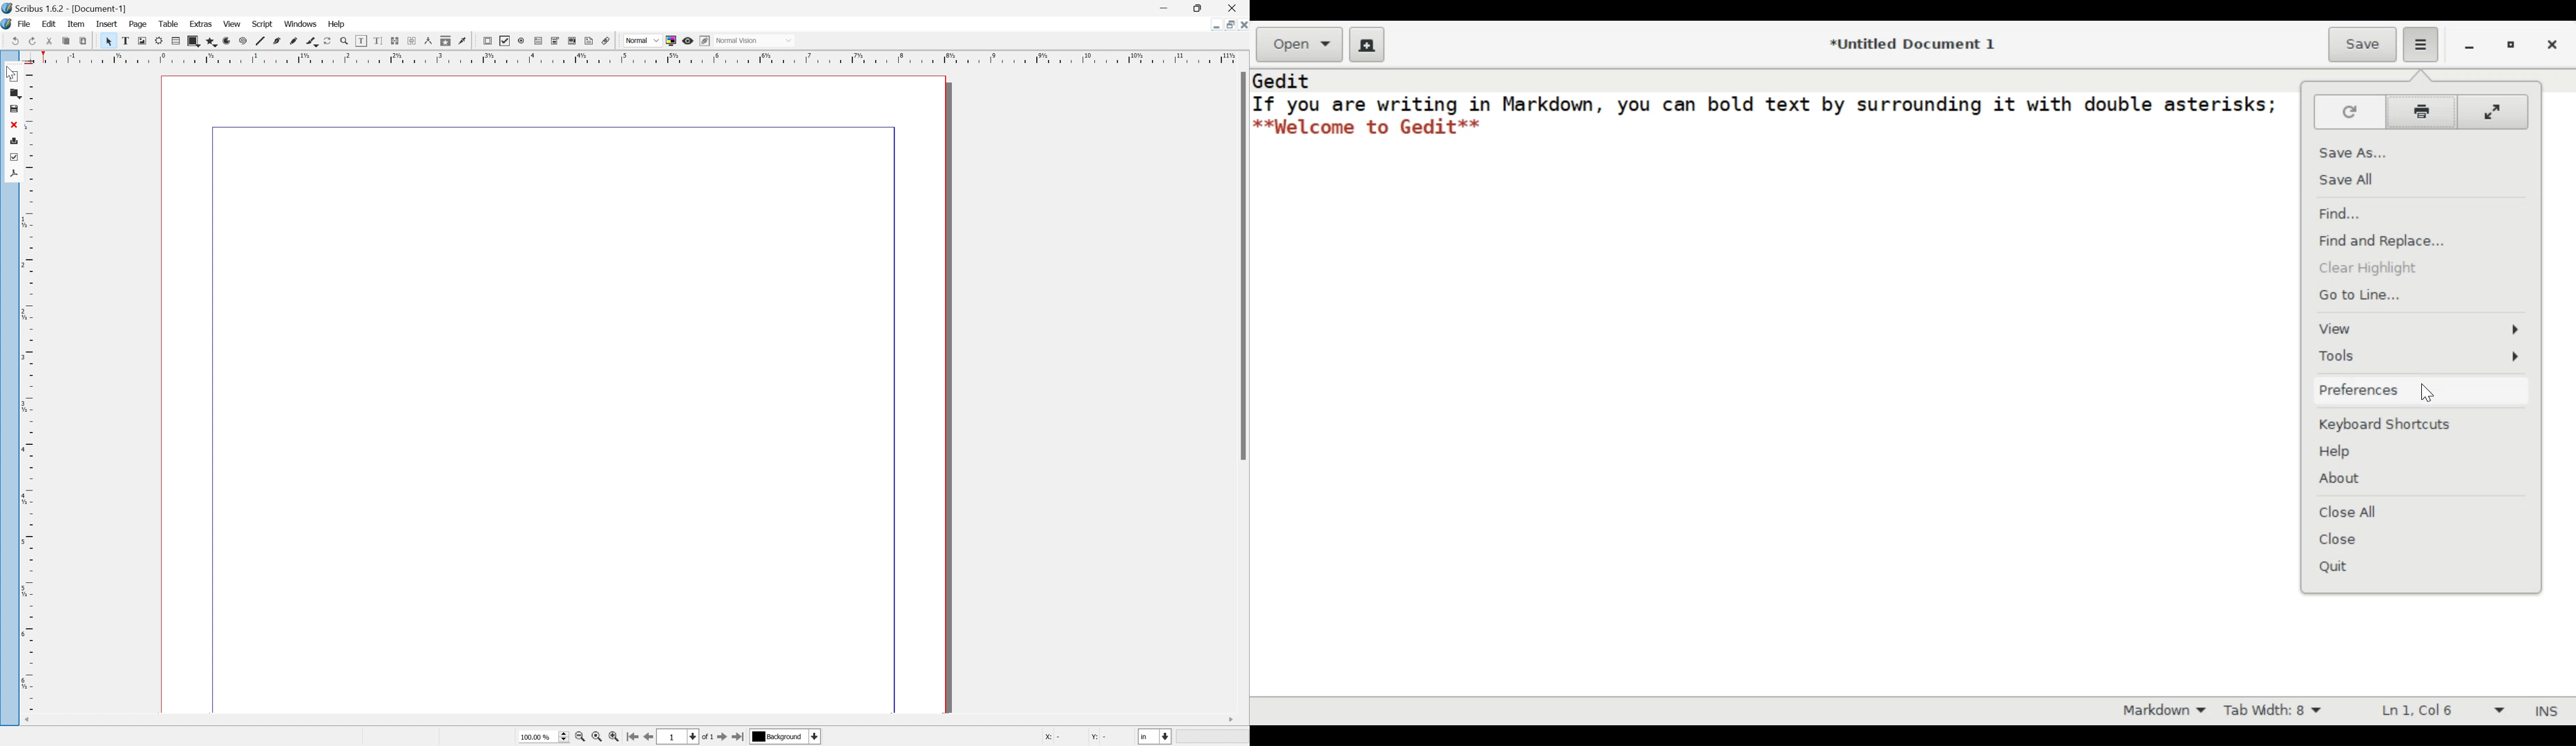 This screenshot has width=2576, height=756. I want to click on minimize, so click(1216, 25).